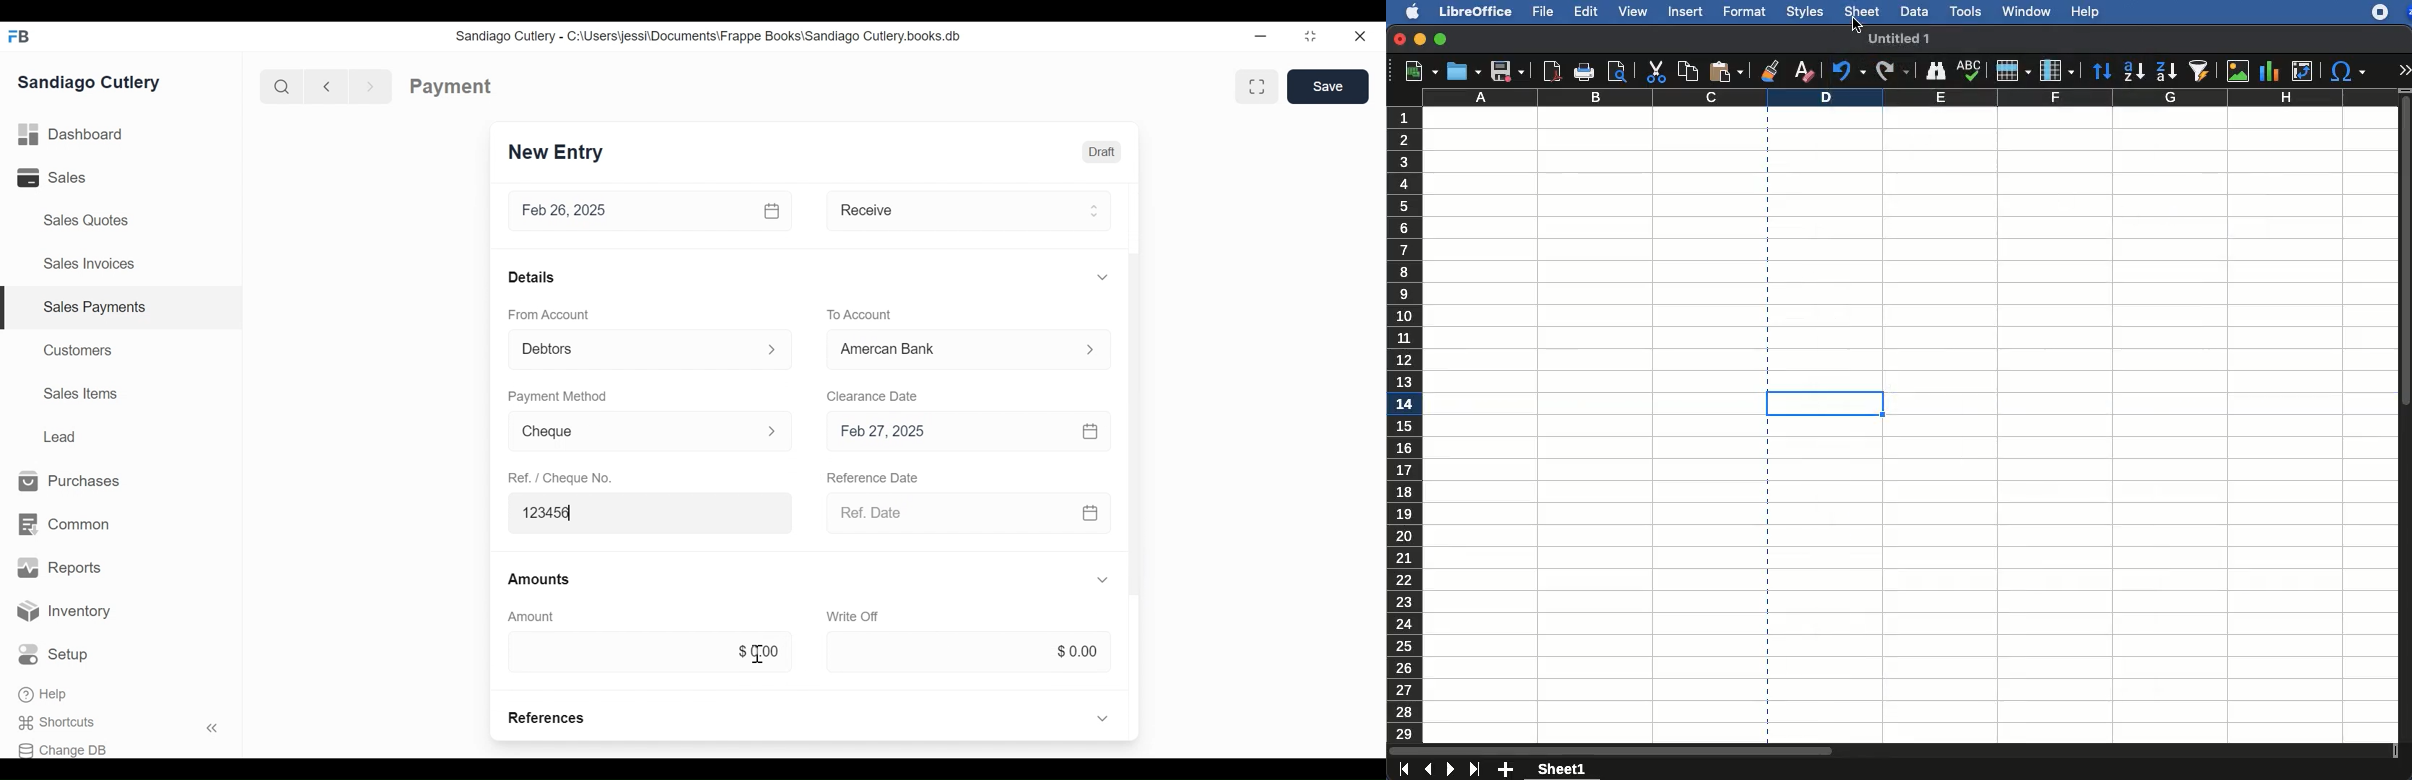 The width and height of the screenshot is (2436, 784). I want to click on next sheet, so click(1452, 770).